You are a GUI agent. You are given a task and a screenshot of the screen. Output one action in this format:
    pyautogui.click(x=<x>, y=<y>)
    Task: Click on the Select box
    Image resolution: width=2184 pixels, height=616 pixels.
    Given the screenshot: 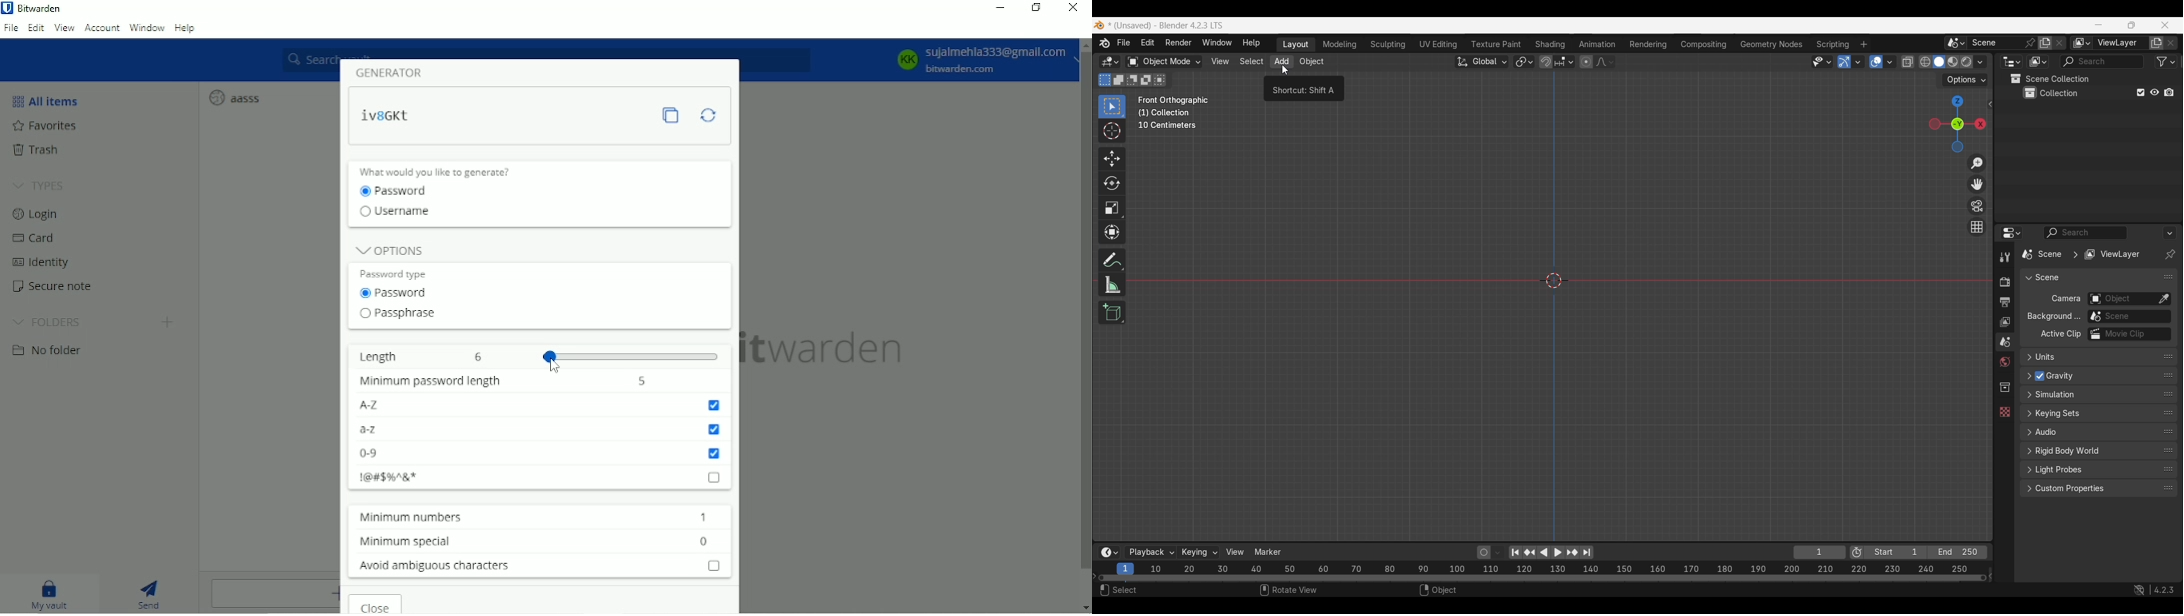 What is the action you would take?
    pyautogui.click(x=1112, y=106)
    